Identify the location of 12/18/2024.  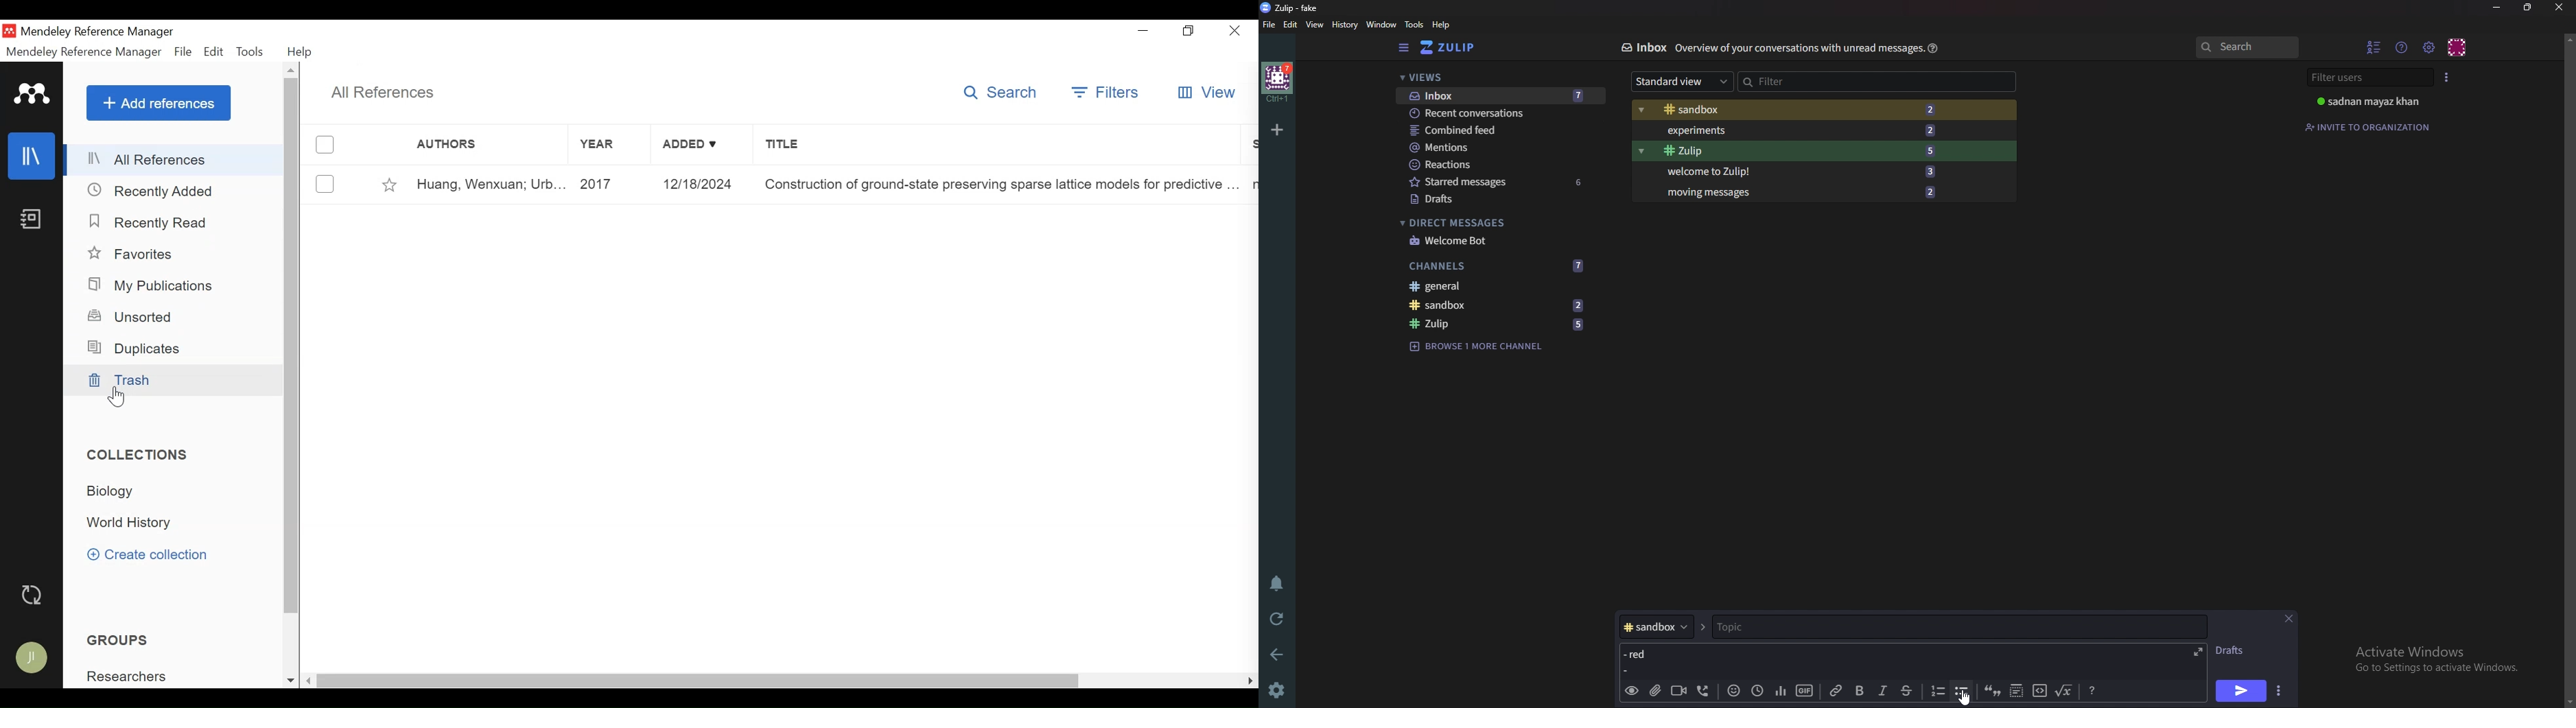
(704, 185).